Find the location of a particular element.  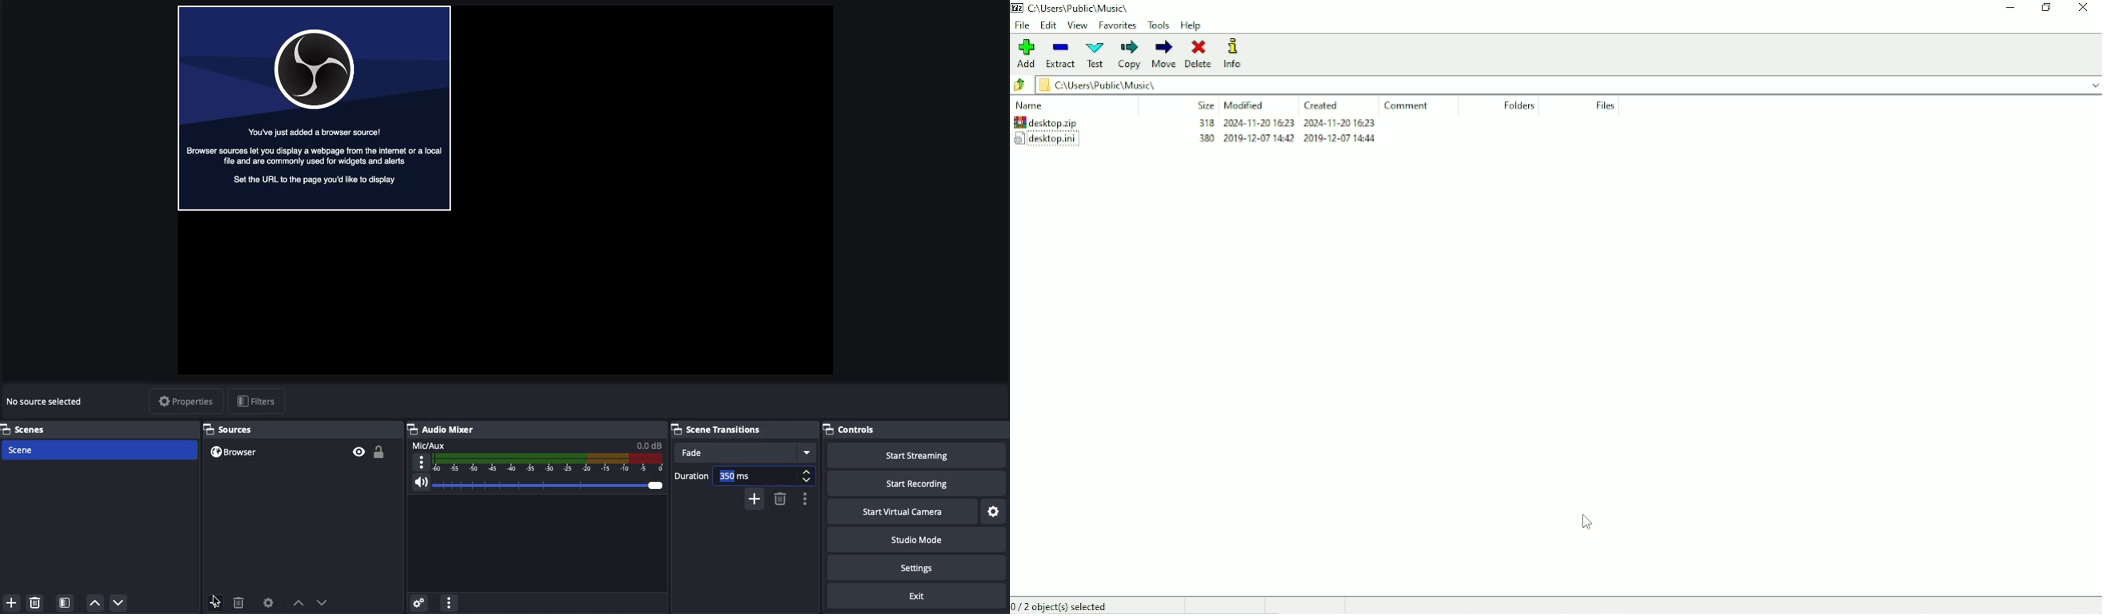

Audio mixer is located at coordinates (533, 430).